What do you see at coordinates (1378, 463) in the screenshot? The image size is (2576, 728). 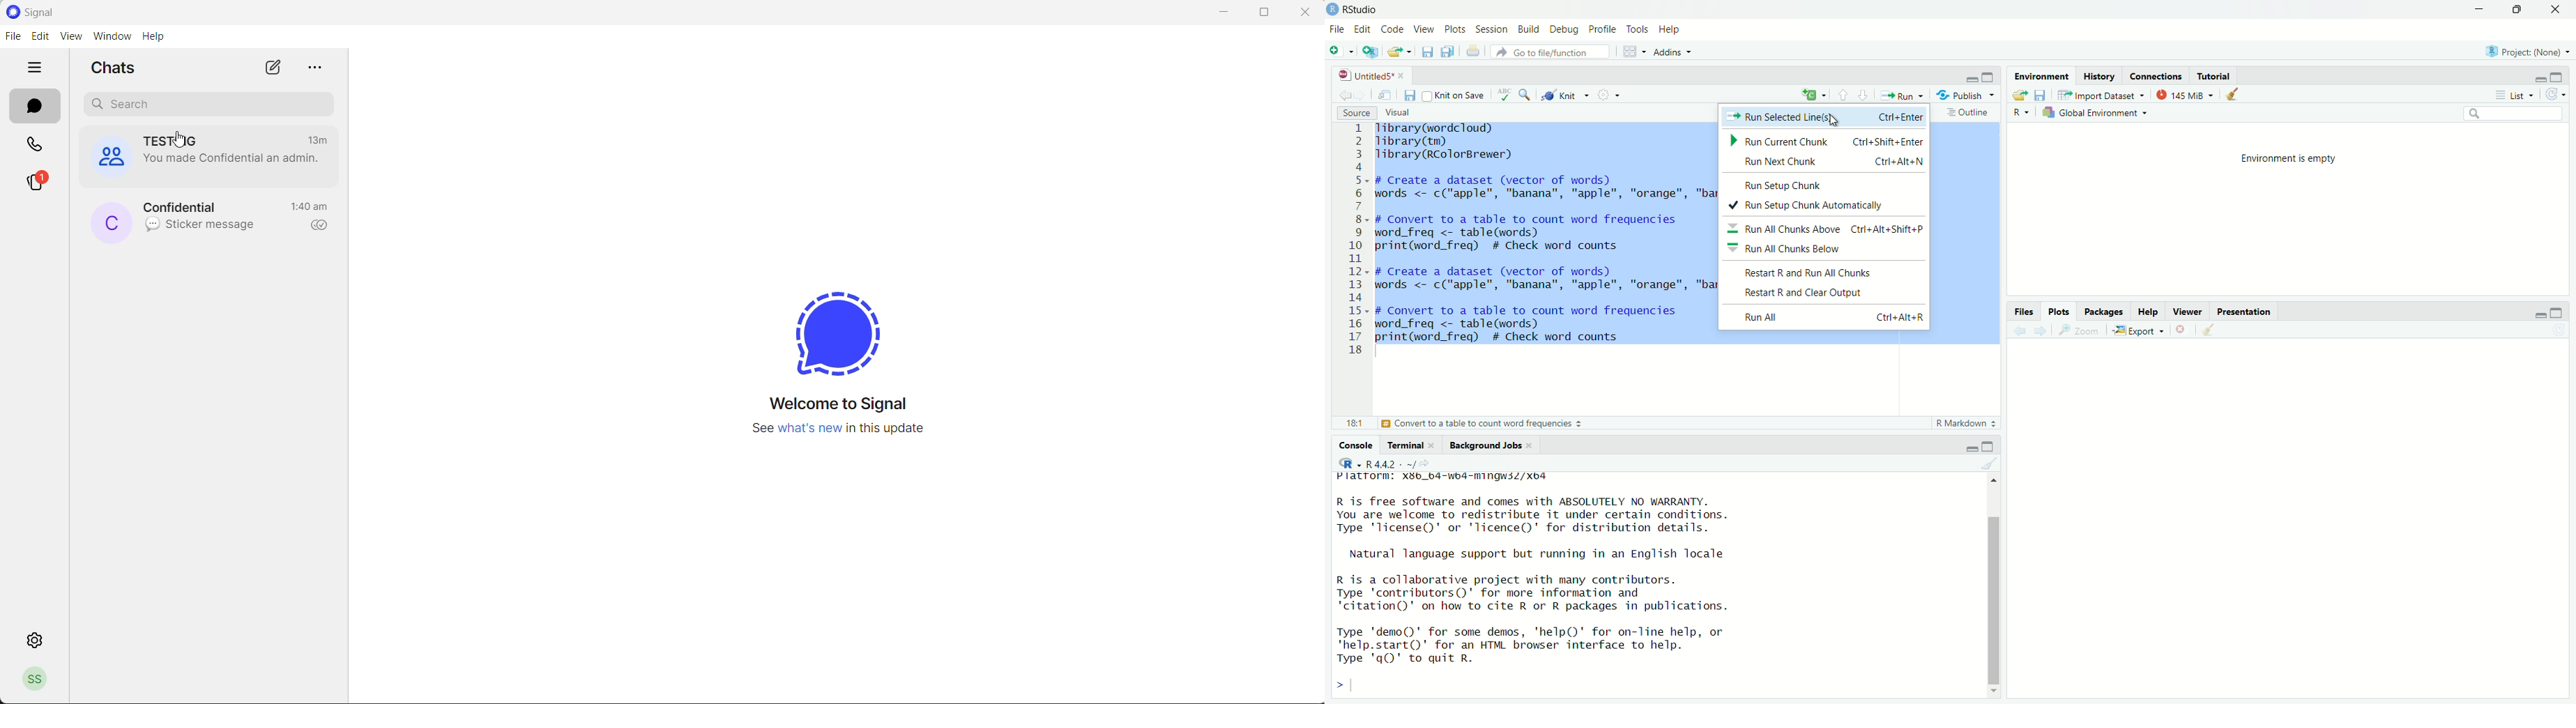 I see `R.4.4.2` at bounding box center [1378, 463].